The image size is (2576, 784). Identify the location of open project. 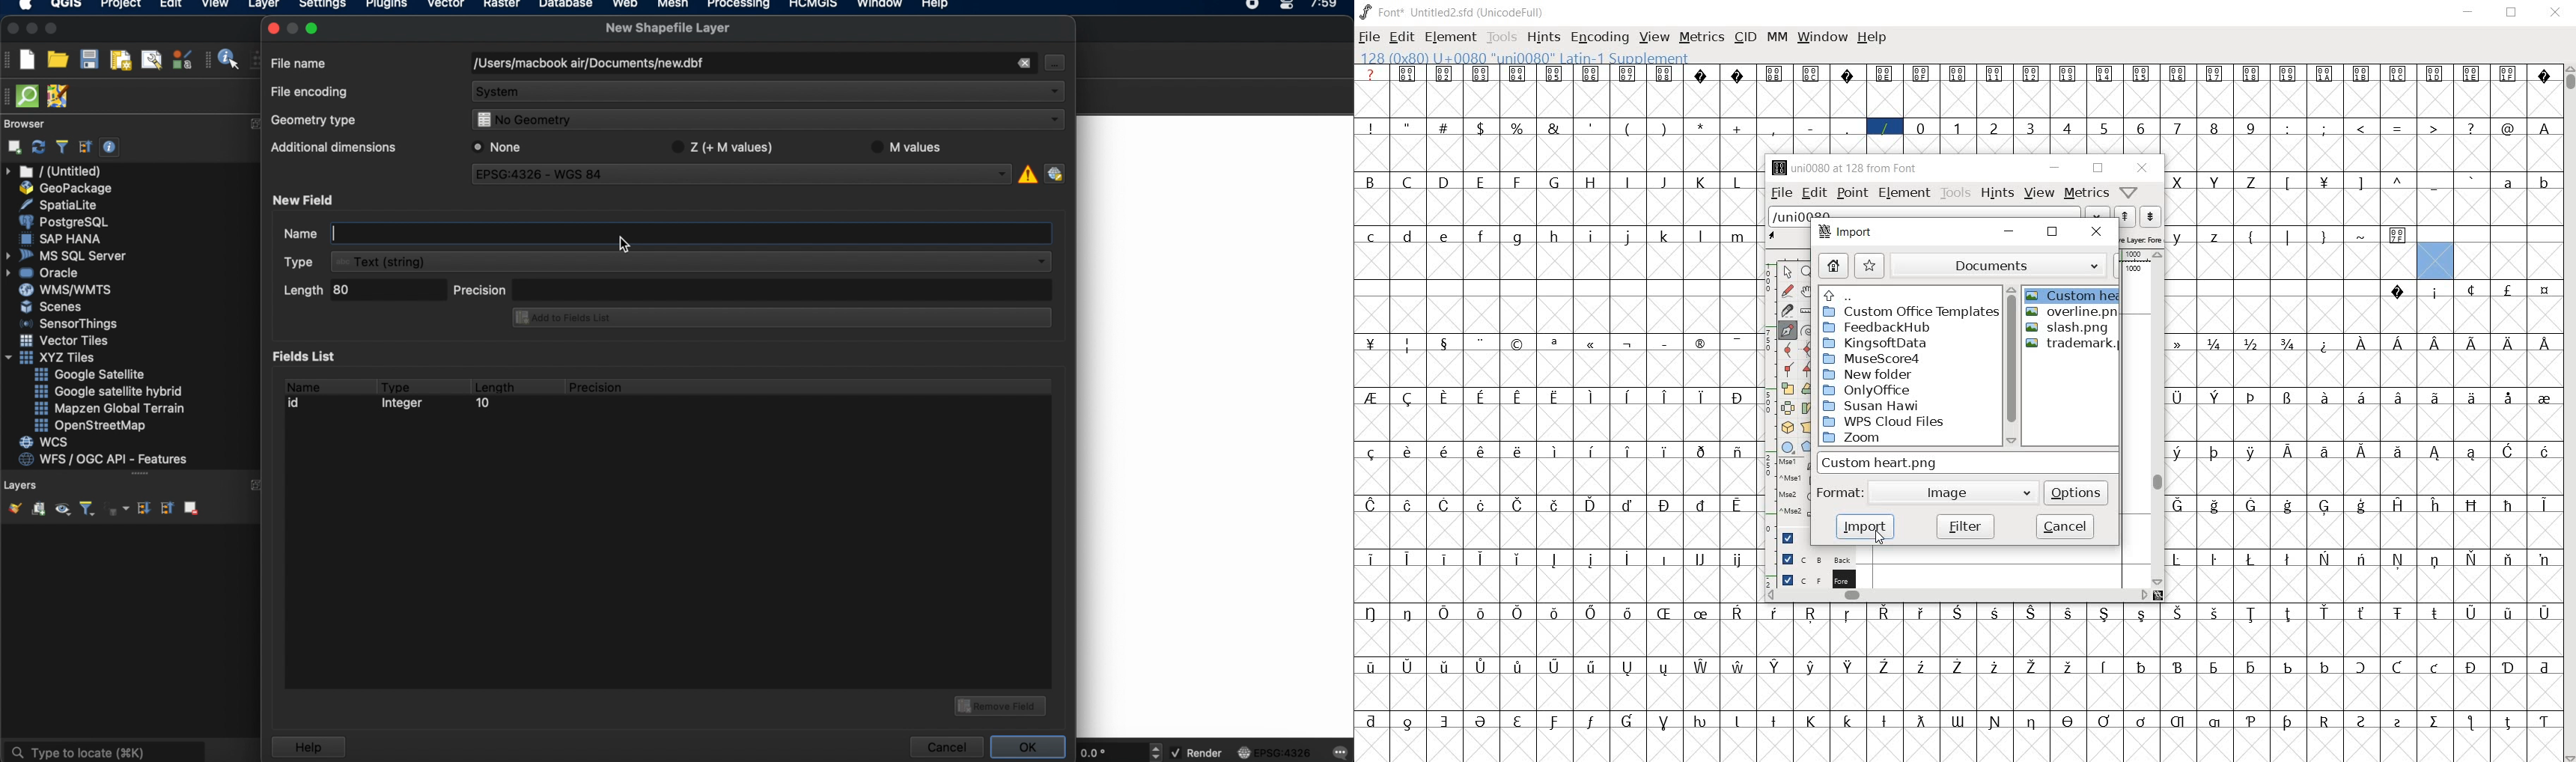
(57, 60).